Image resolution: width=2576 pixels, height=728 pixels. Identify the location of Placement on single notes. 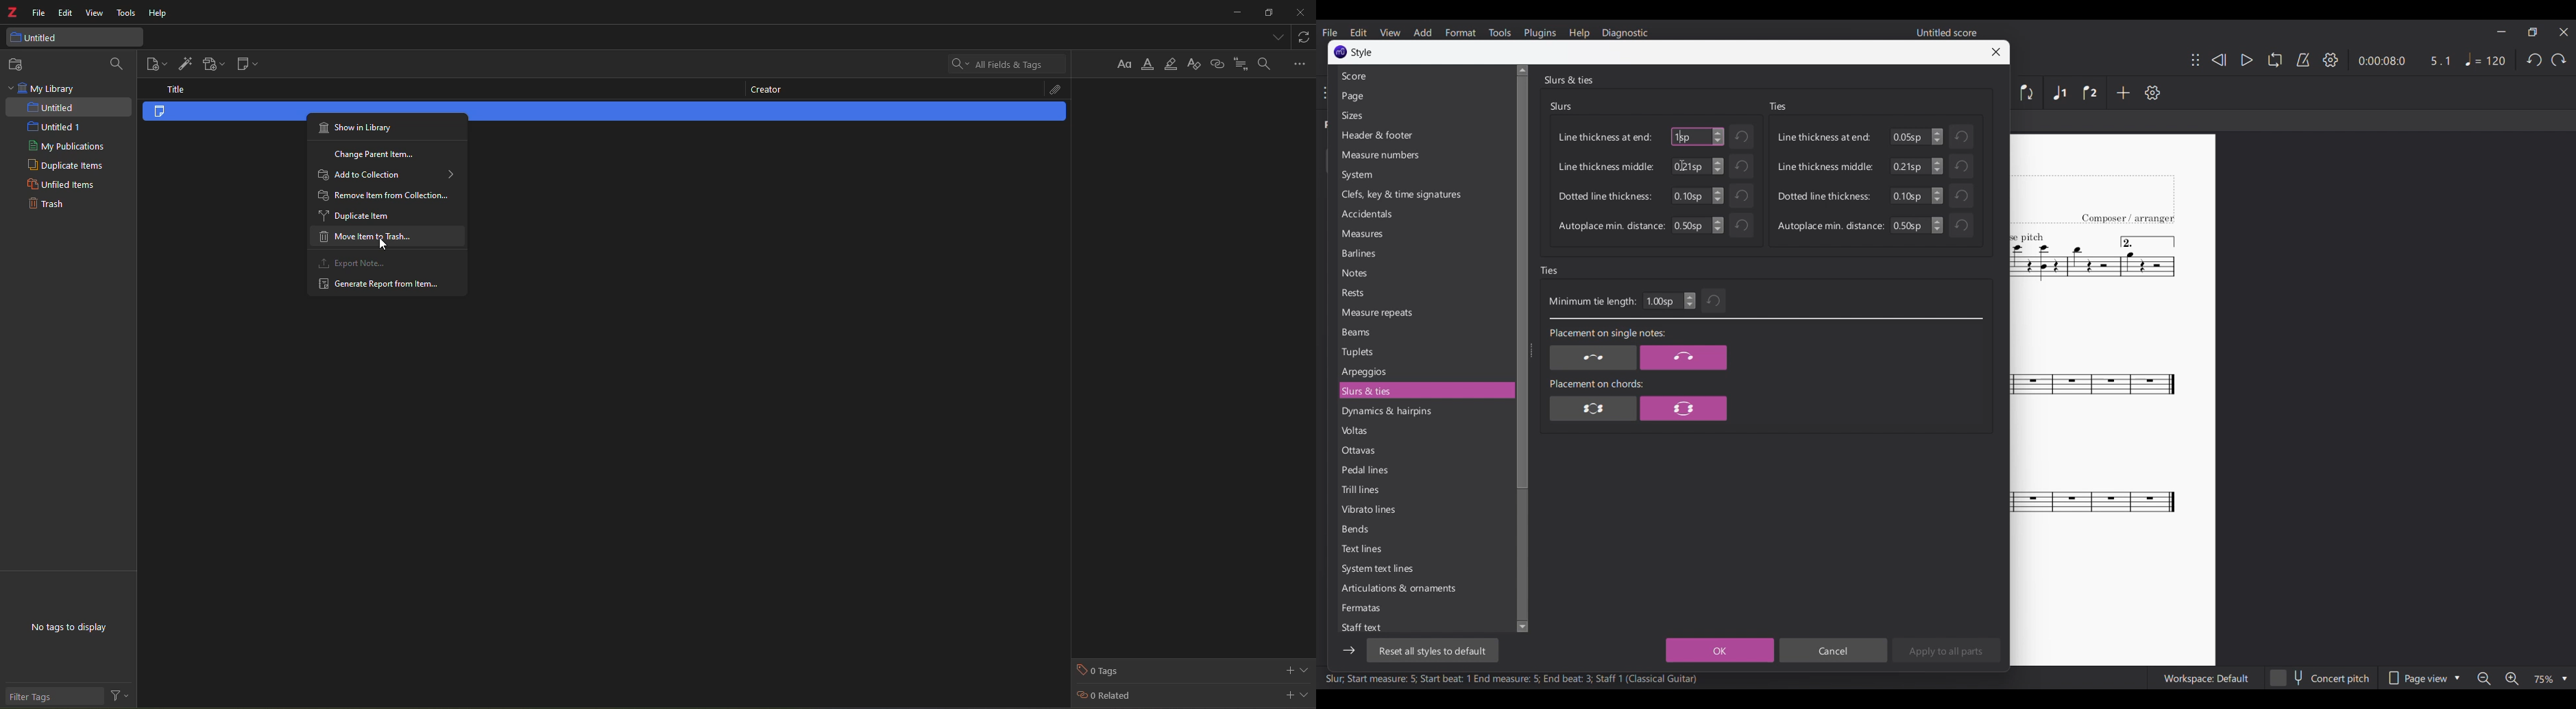
(1606, 334).